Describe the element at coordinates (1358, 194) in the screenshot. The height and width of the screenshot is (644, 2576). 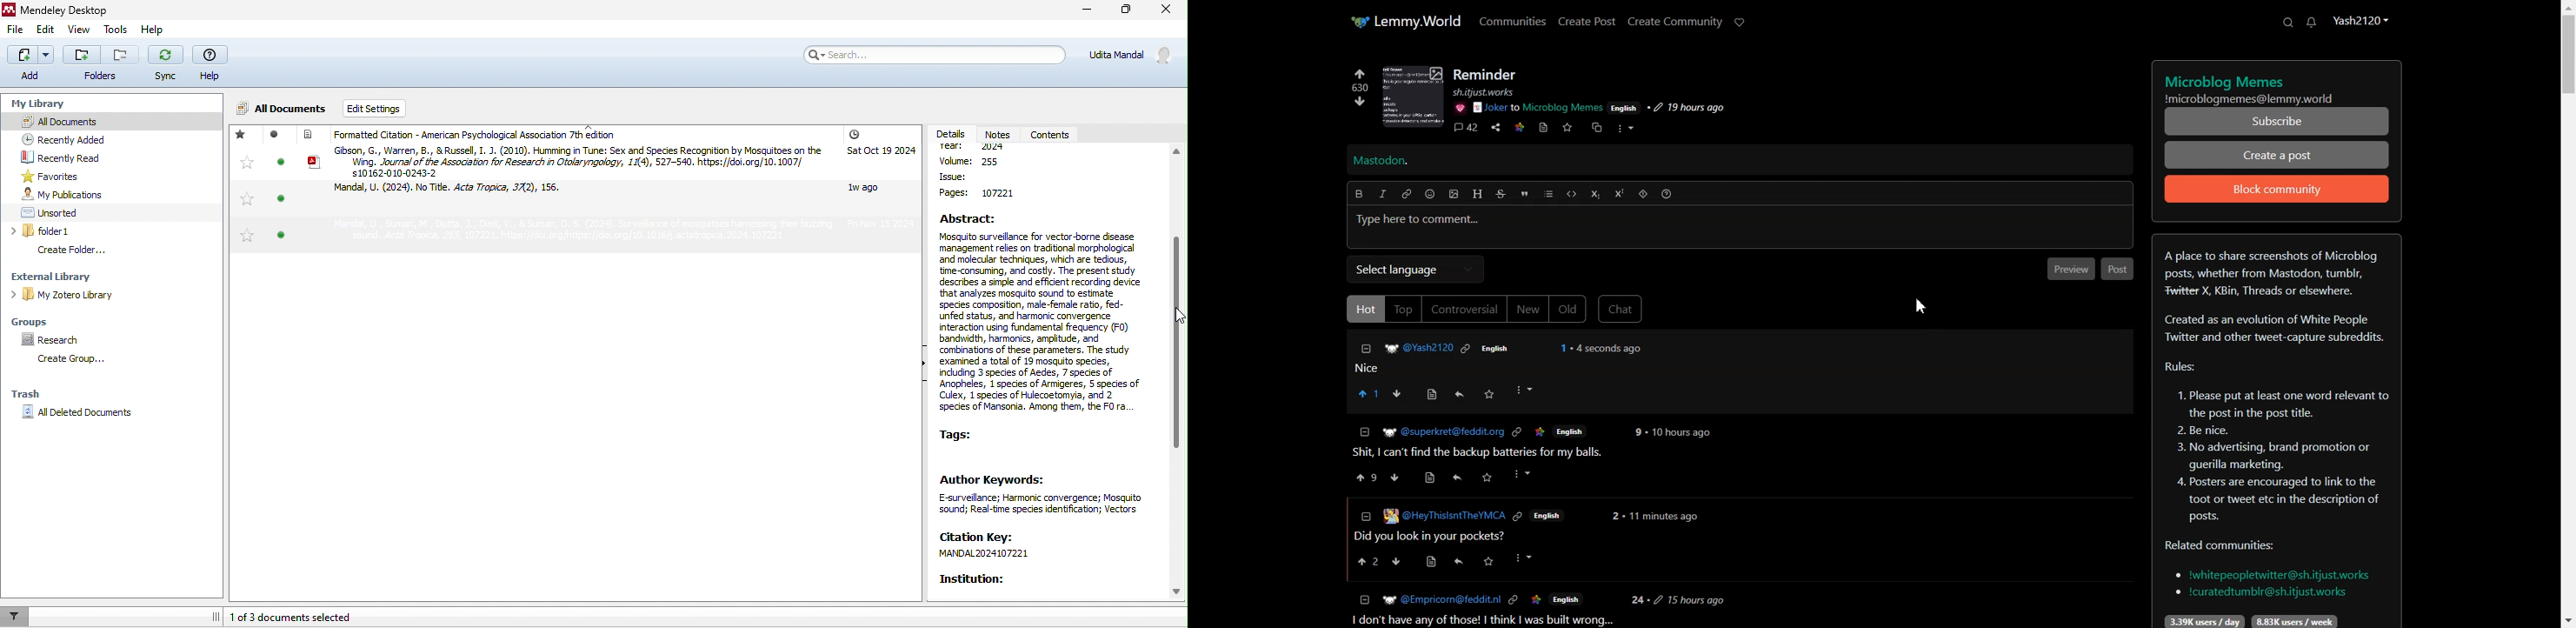
I see `Bold` at that location.